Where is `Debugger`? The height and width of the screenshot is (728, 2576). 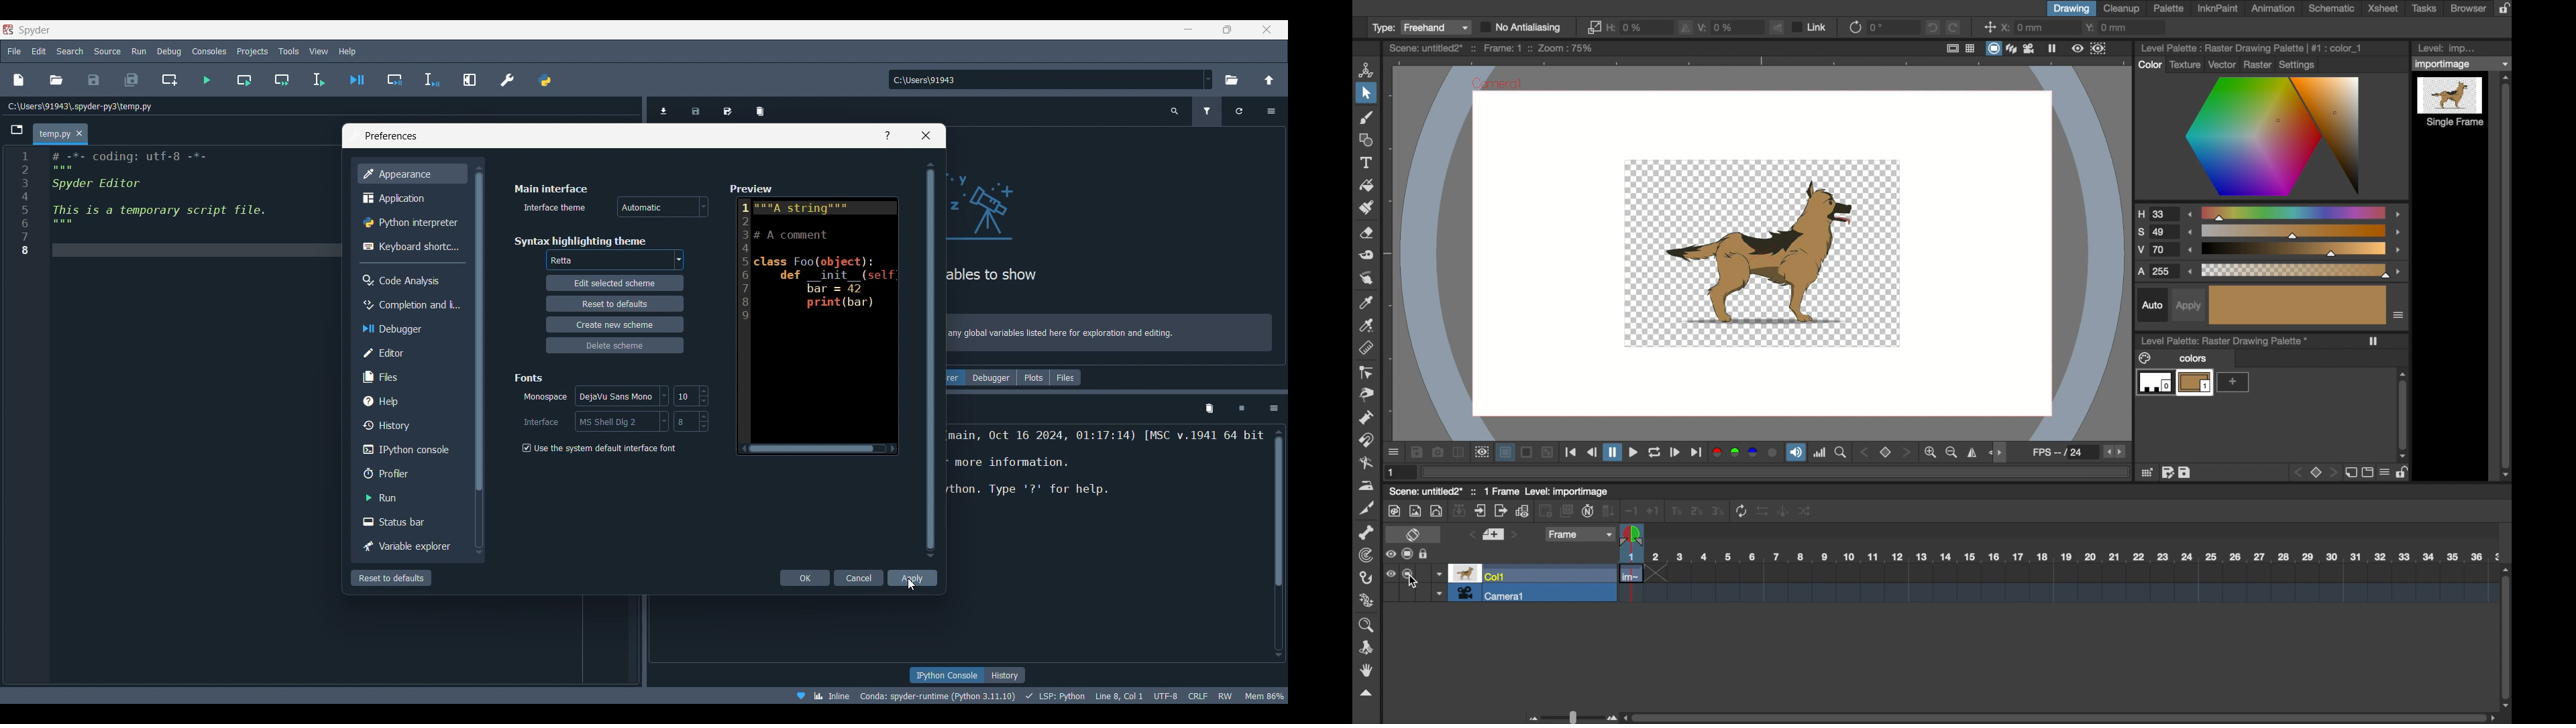
Debugger is located at coordinates (409, 328).